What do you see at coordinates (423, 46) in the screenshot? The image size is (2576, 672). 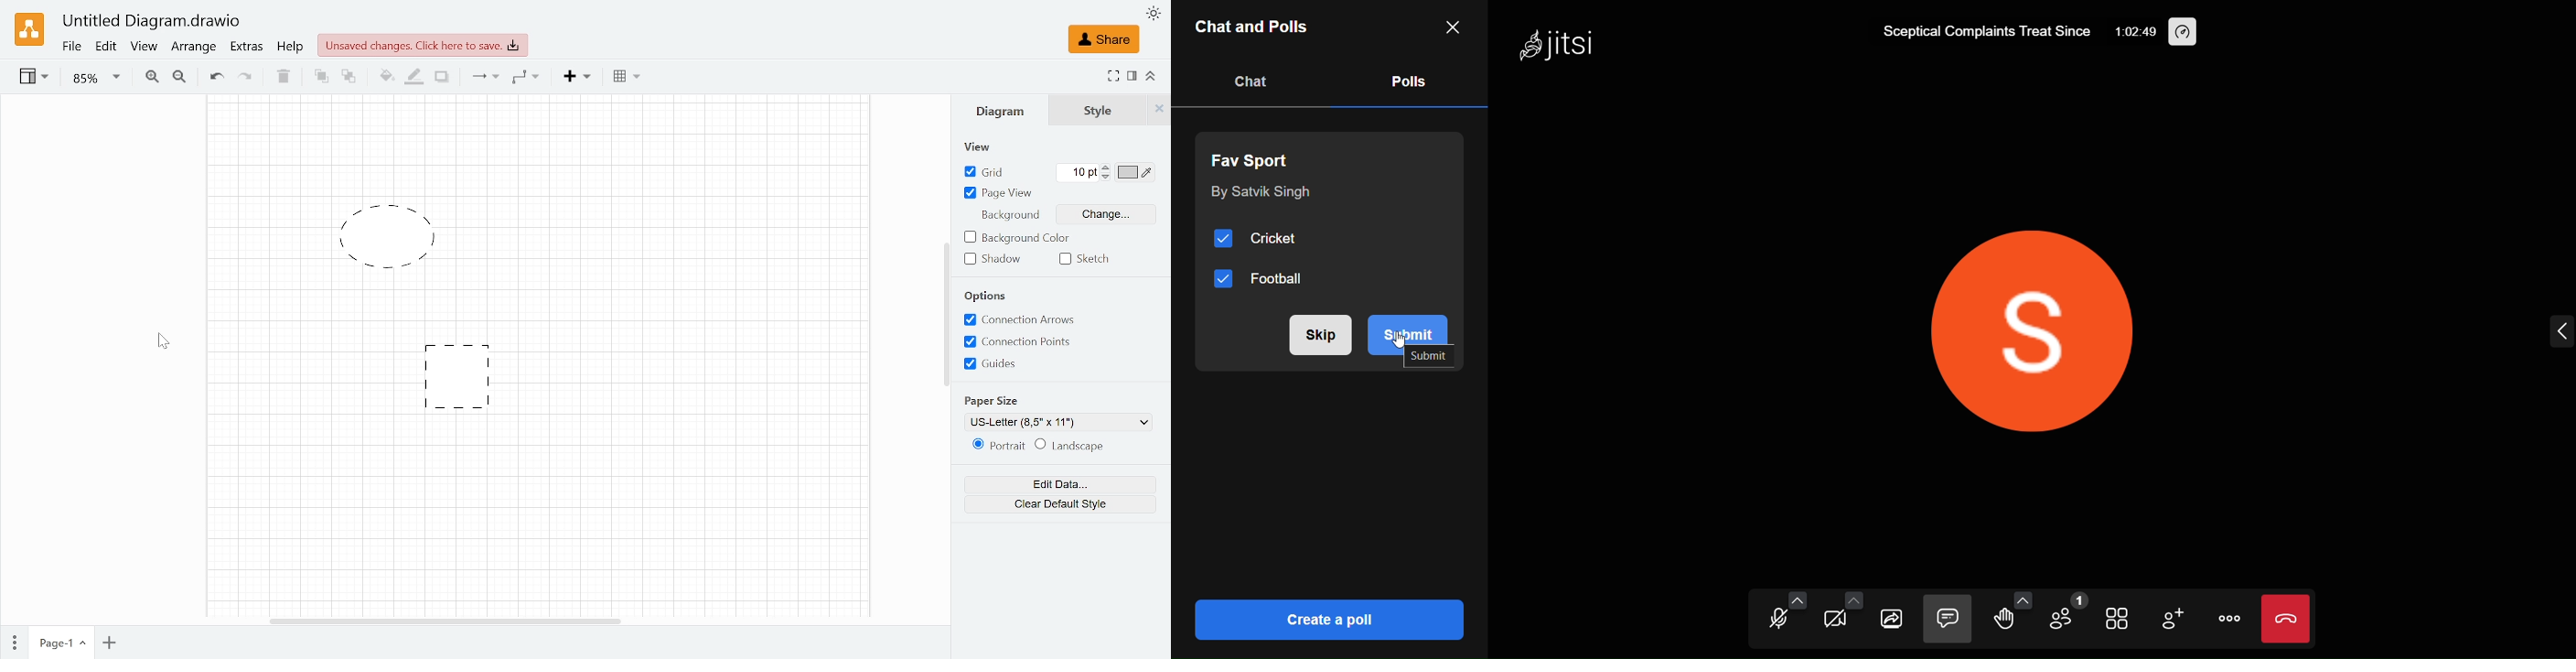 I see `Unsaved changes. click here to save` at bounding box center [423, 46].